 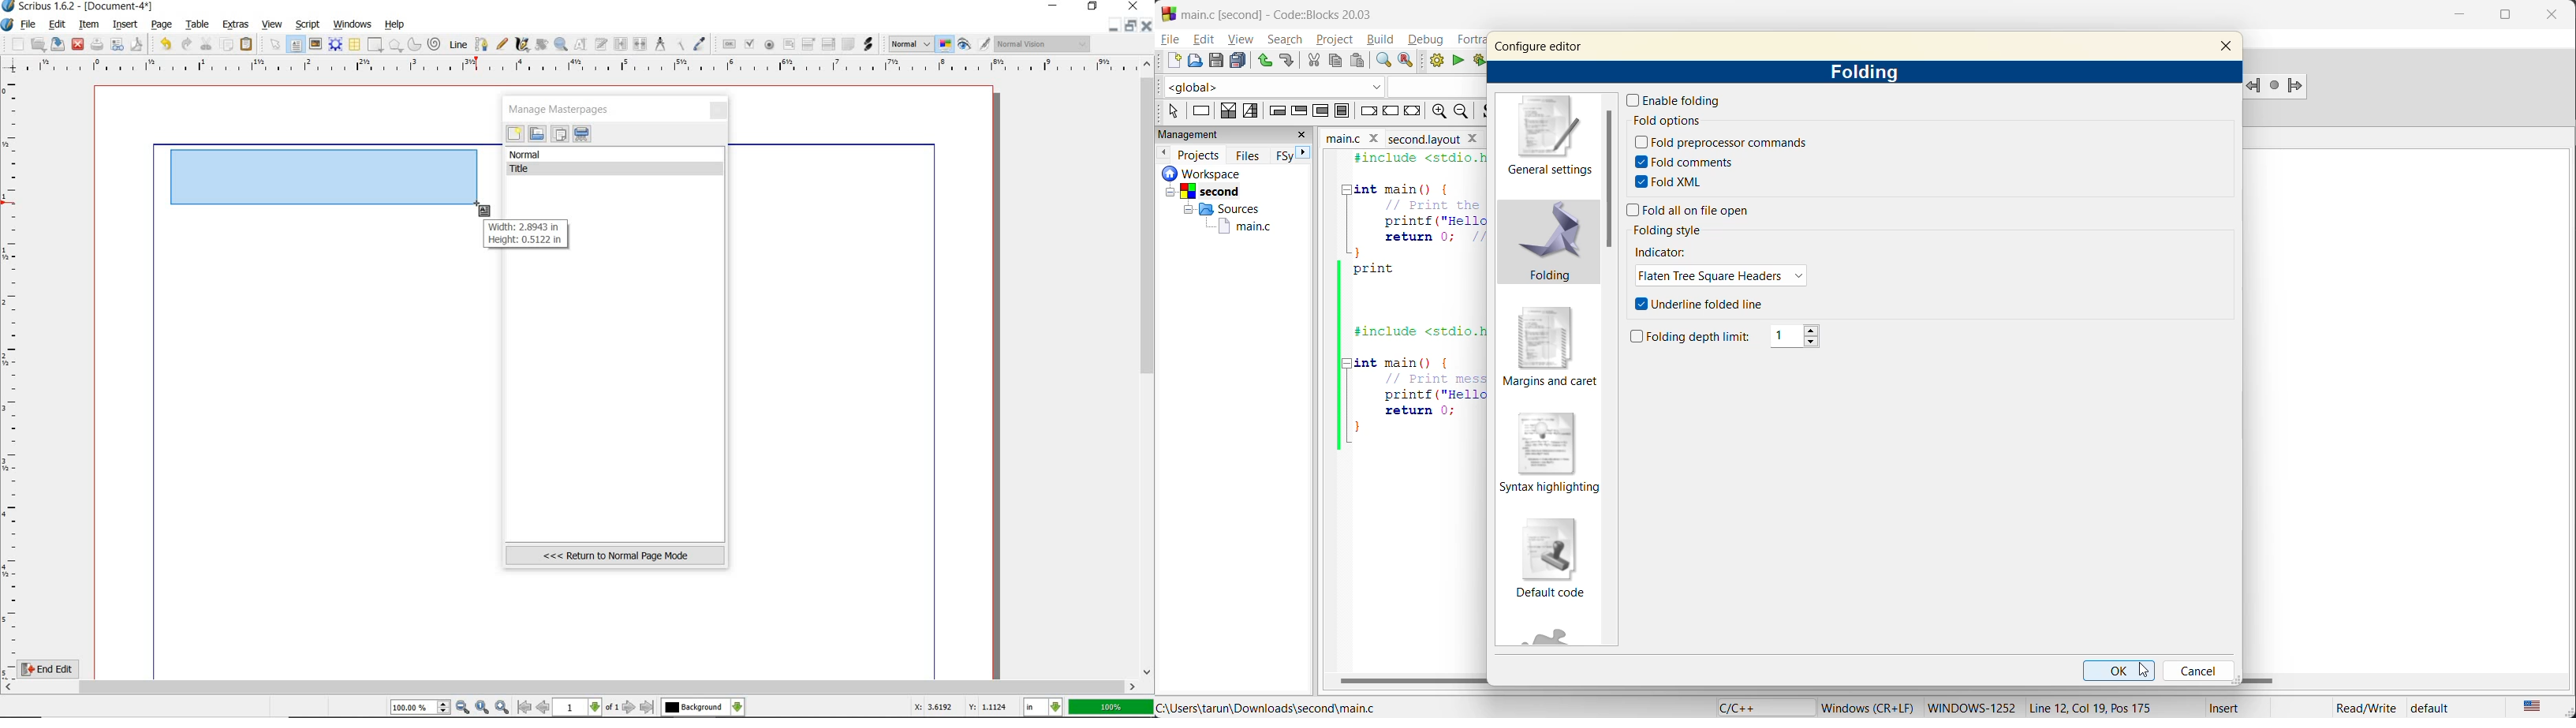 I want to click on select, so click(x=273, y=44).